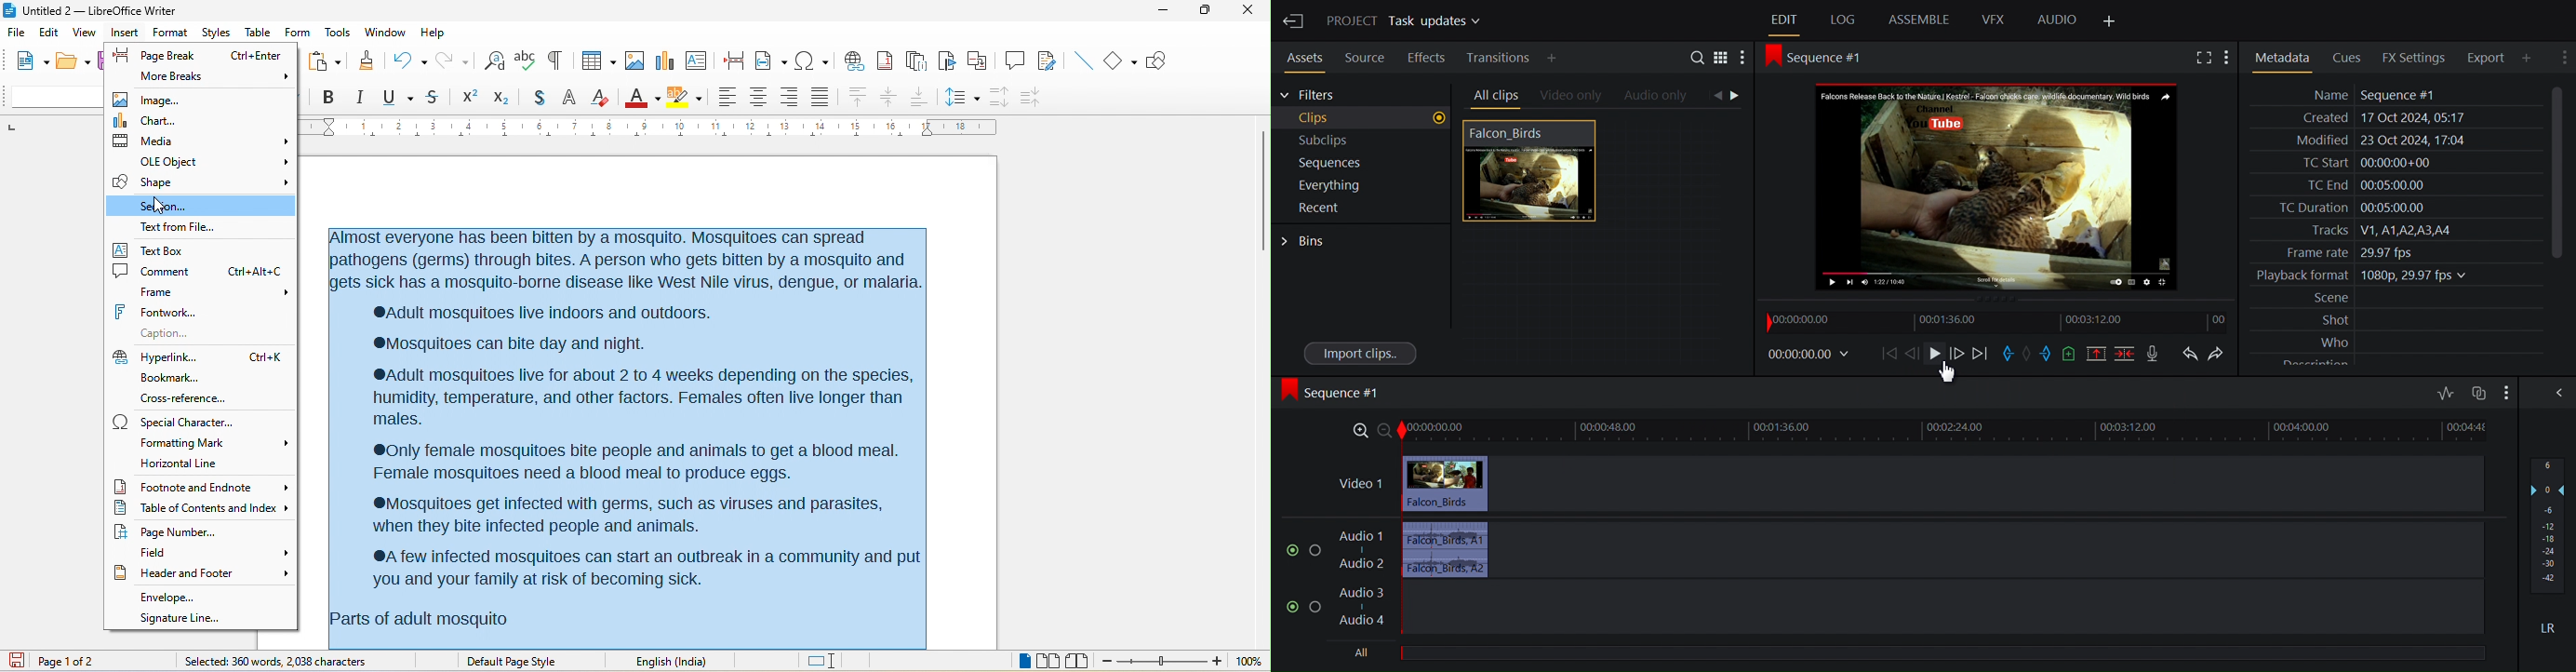 Image resolution: width=2576 pixels, height=672 pixels. Describe the element at coordinates (2397, 340) in the screenshot. I see `Who` at that location.